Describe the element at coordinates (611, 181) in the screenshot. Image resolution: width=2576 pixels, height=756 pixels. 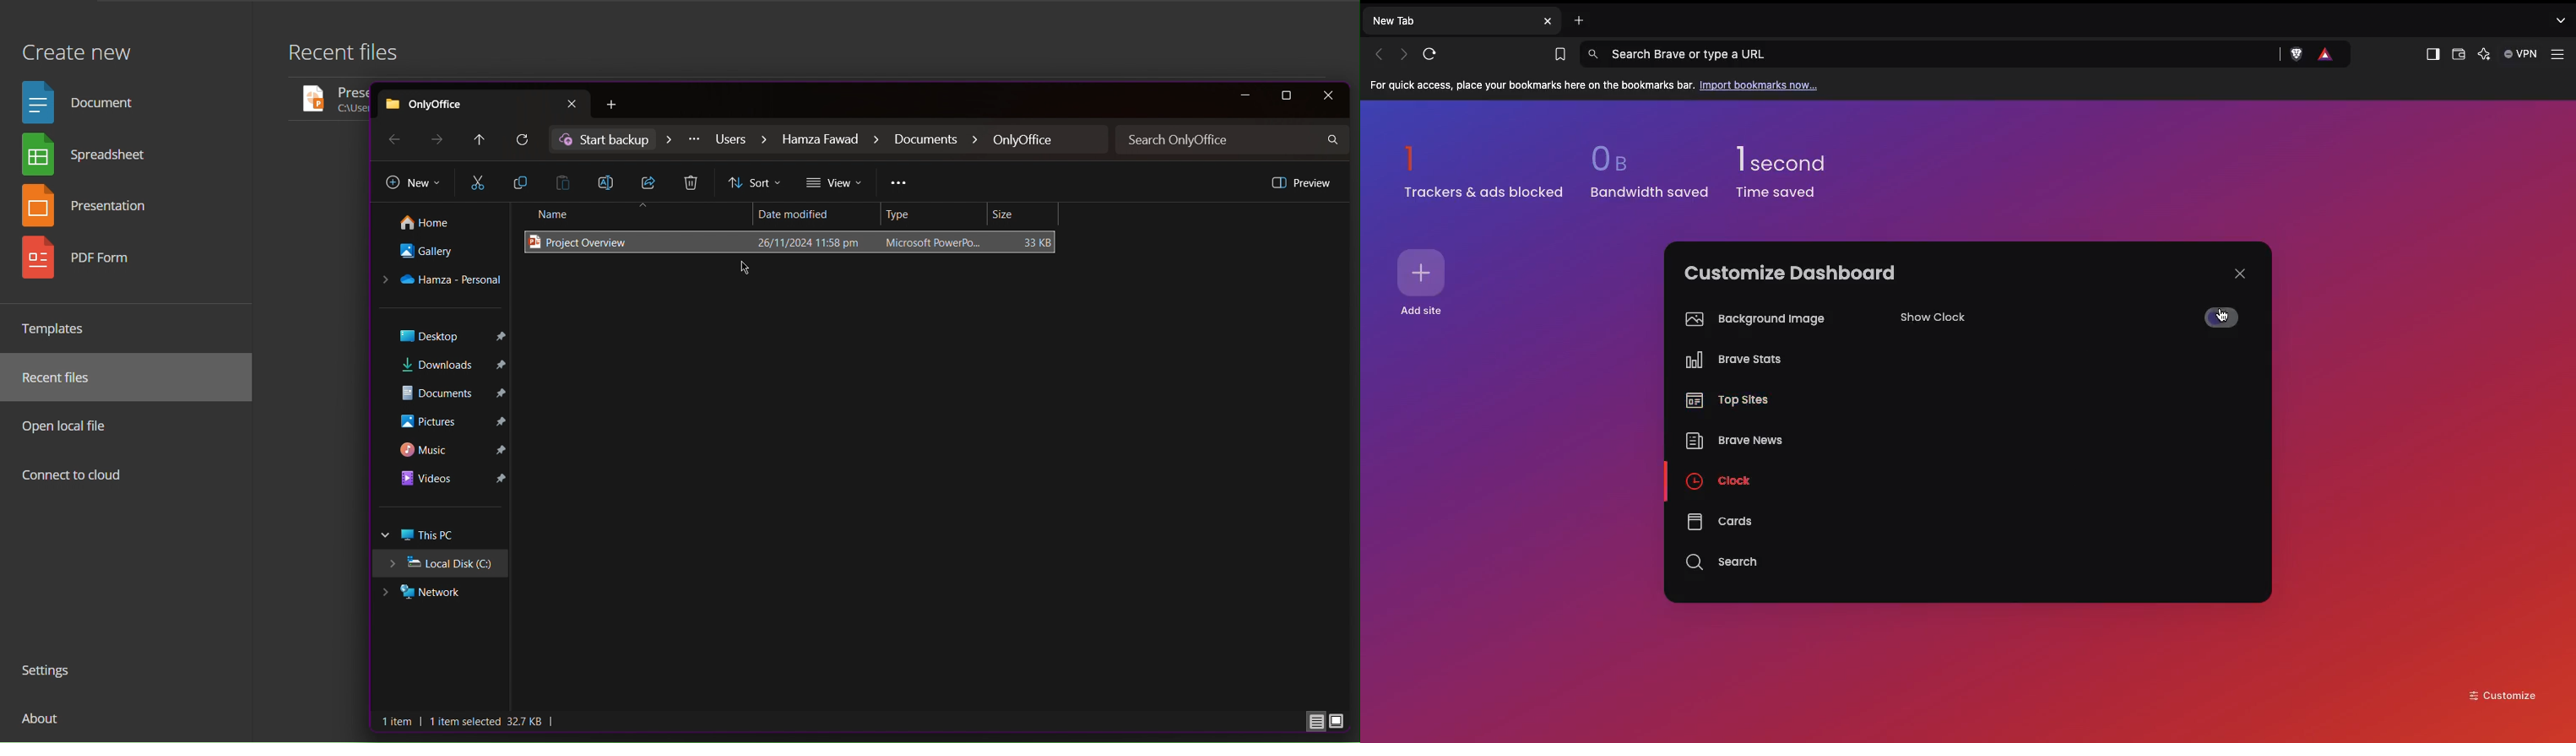
I see `Rename` at that location.